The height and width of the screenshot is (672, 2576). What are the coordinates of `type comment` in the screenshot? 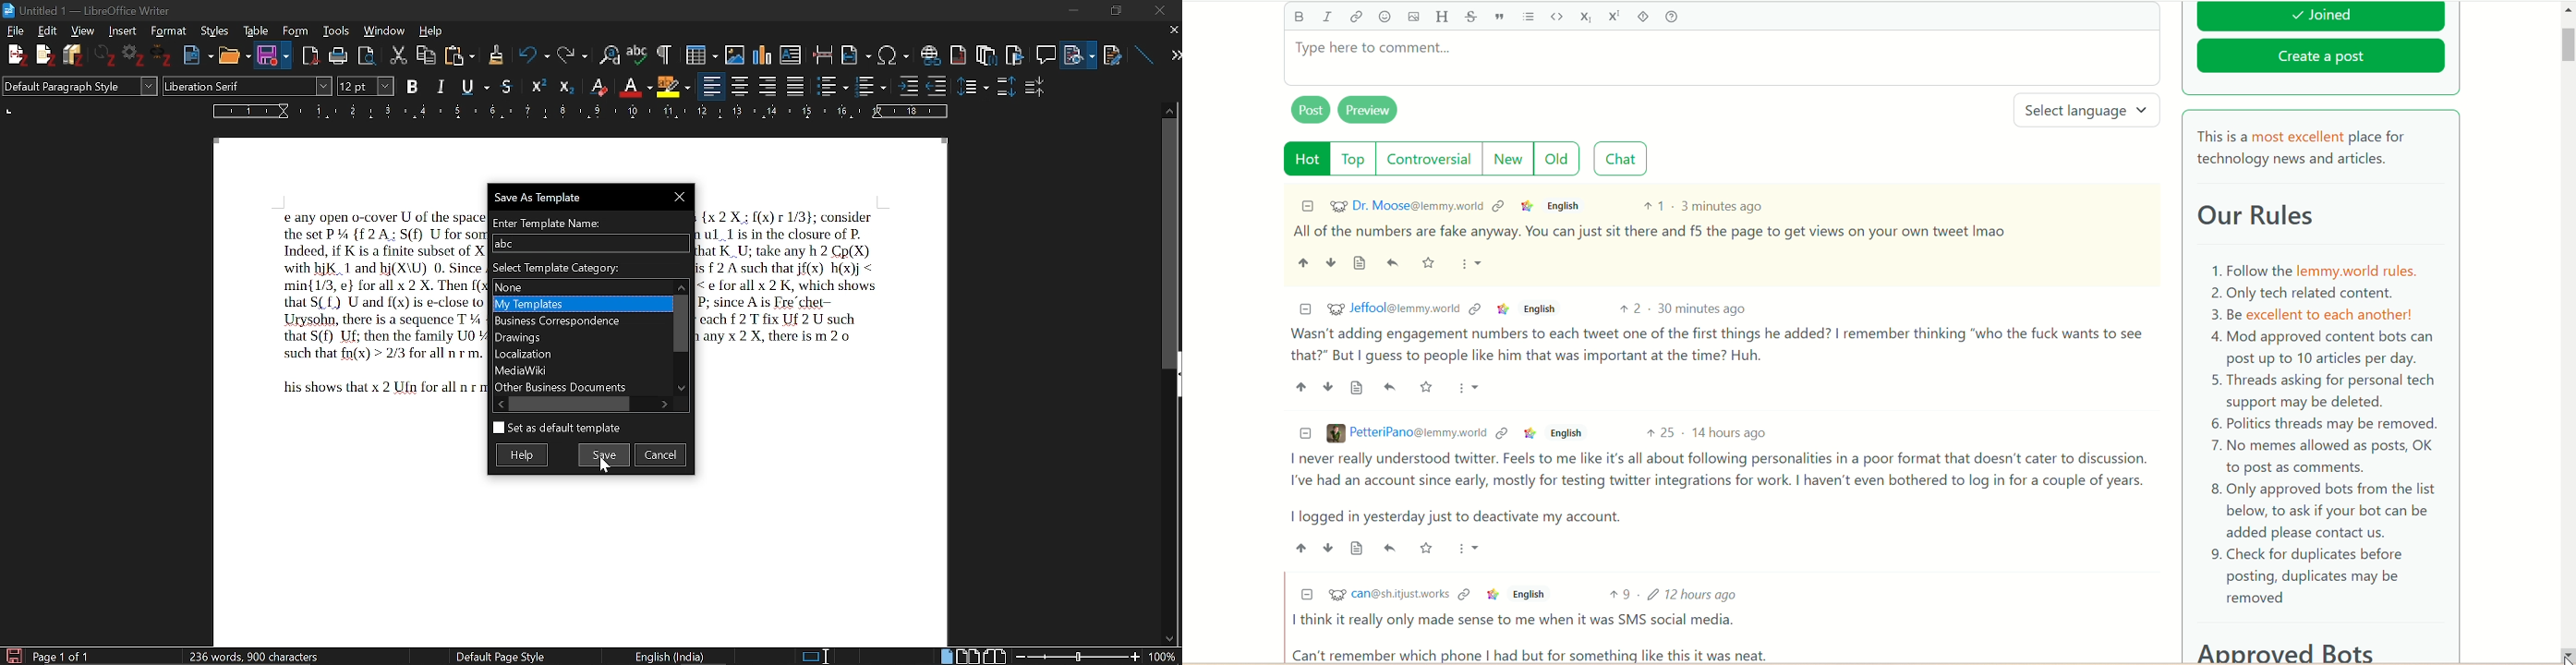 It's located at (1722, 58).